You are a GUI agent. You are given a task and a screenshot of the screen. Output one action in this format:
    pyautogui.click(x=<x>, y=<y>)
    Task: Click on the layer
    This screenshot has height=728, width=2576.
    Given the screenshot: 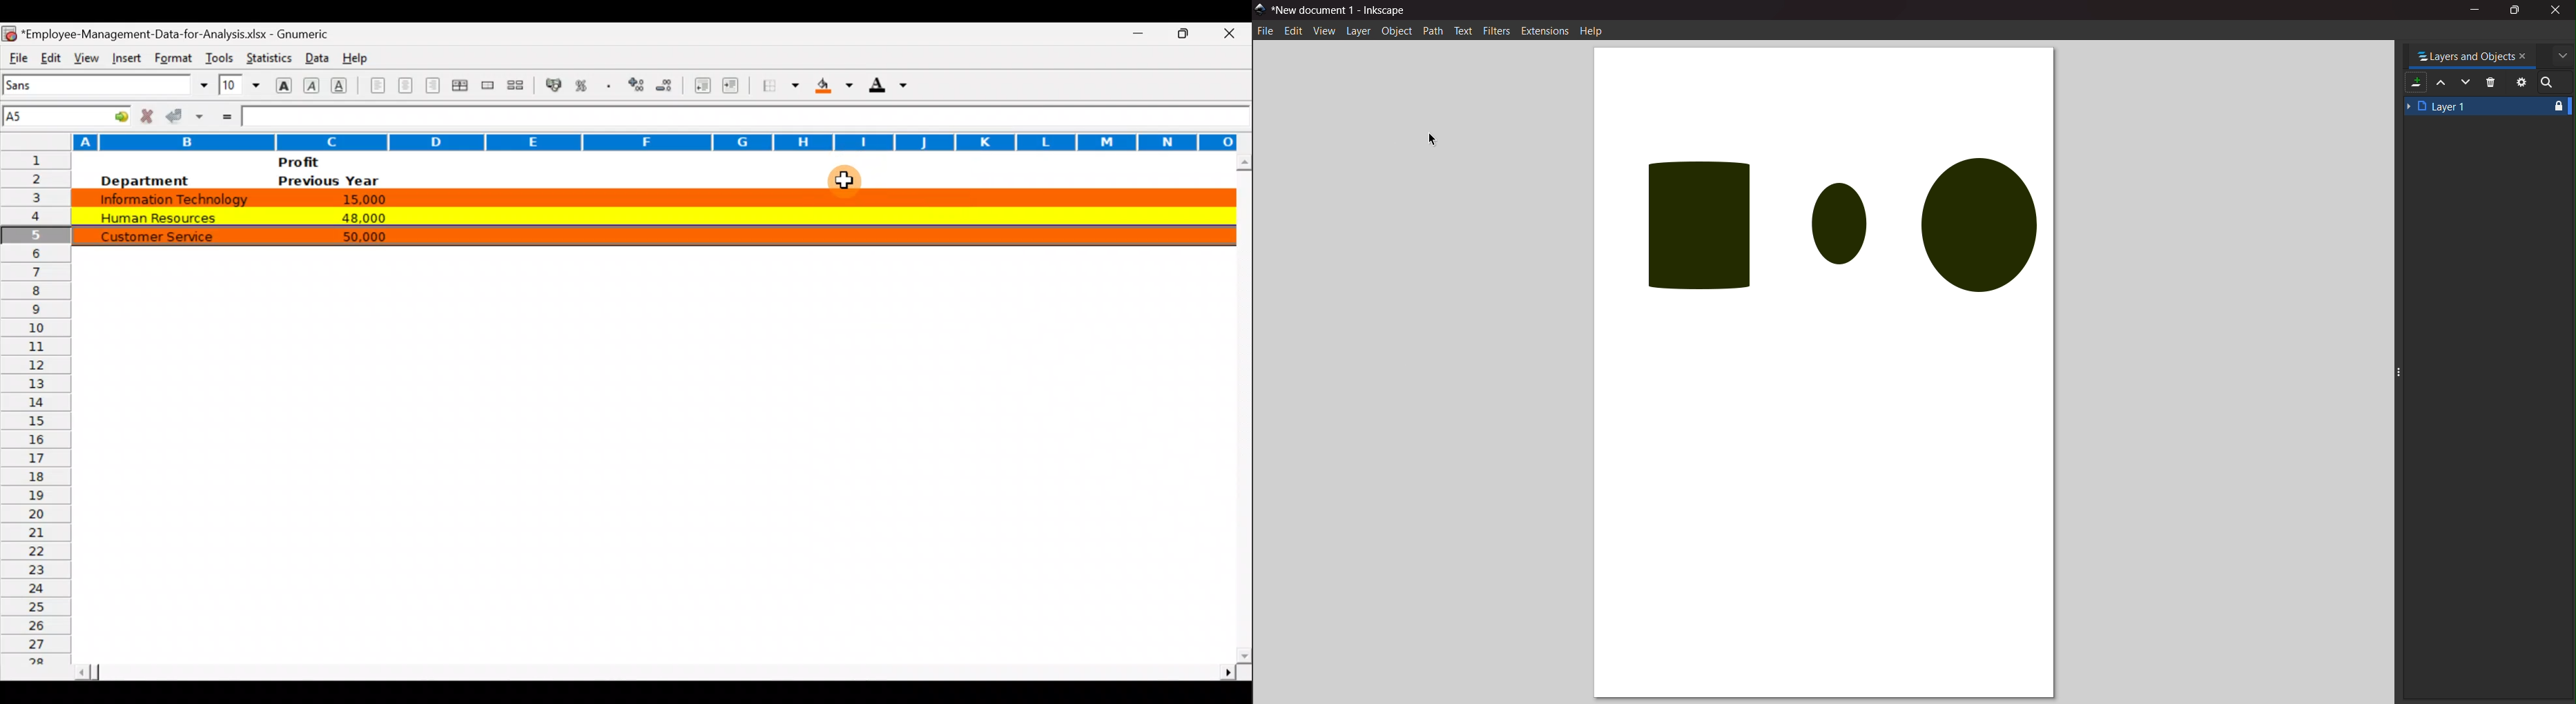 What is the action you would take?
    pyautogui.click(x=1358, y=30)
    